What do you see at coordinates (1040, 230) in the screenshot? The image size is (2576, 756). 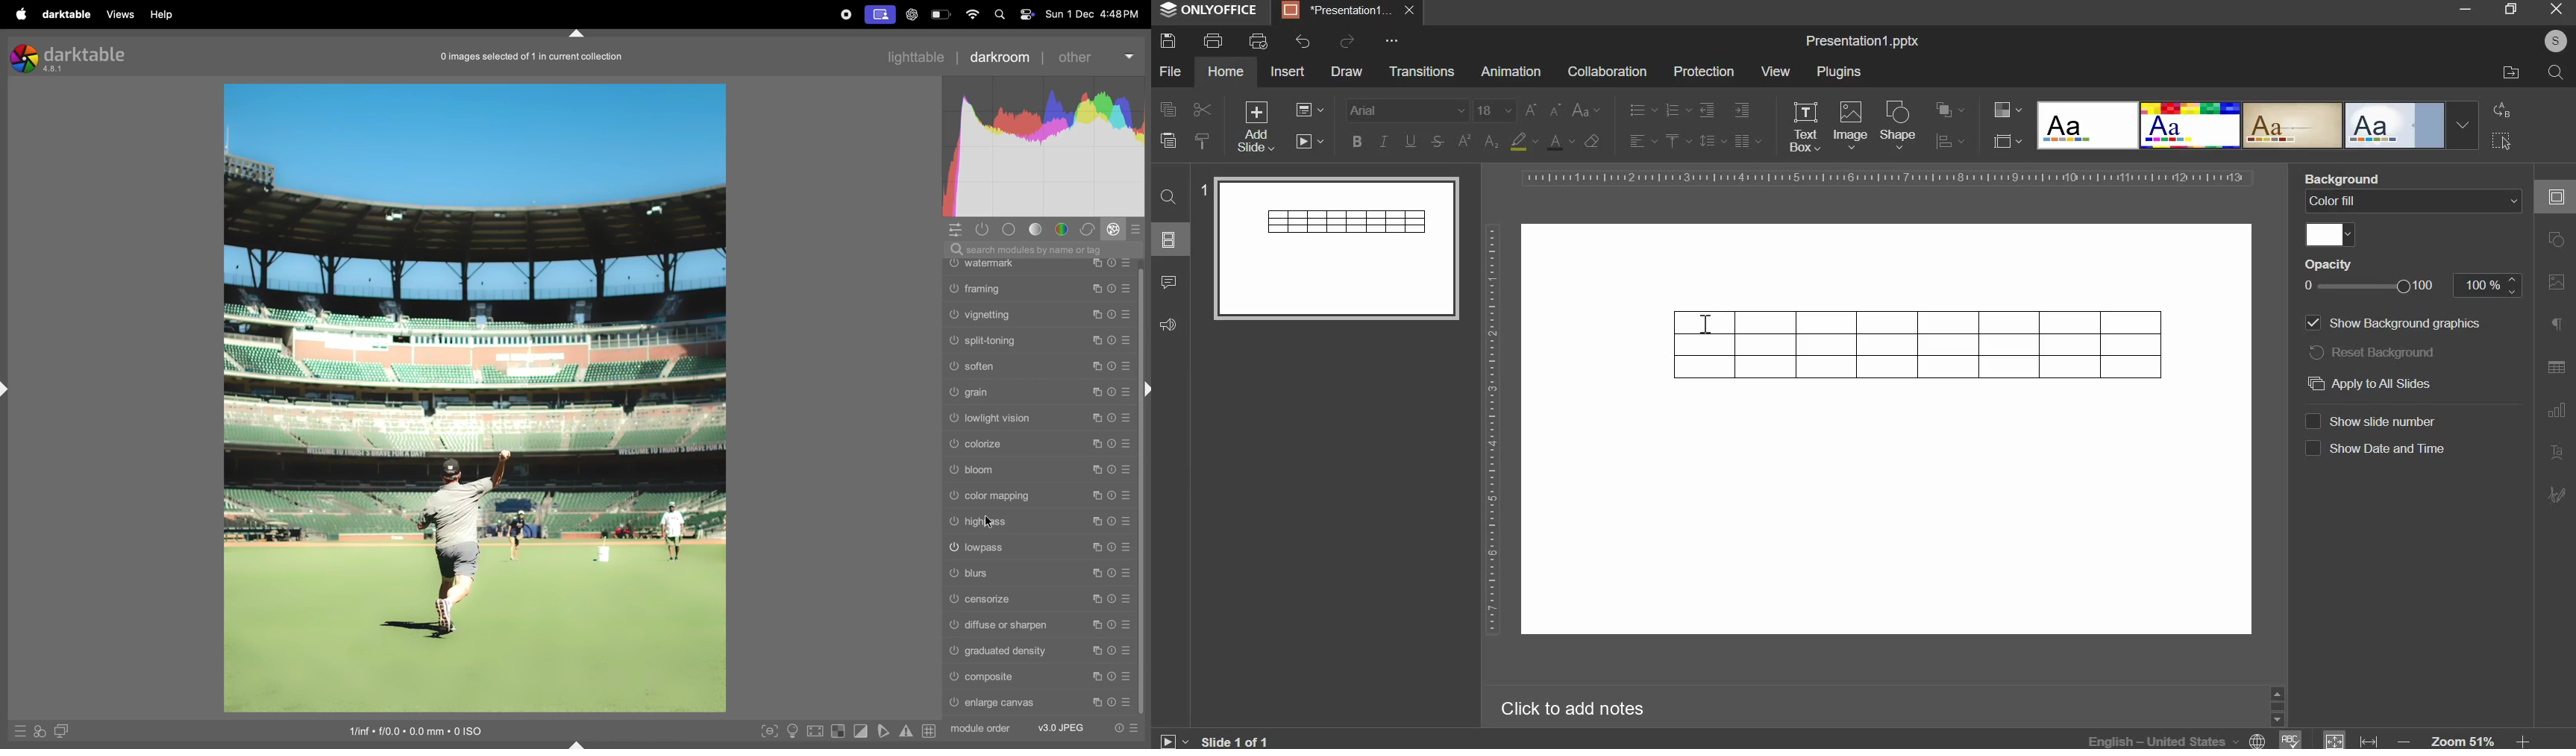 I see `tone` at bounding box center [1040, 230].